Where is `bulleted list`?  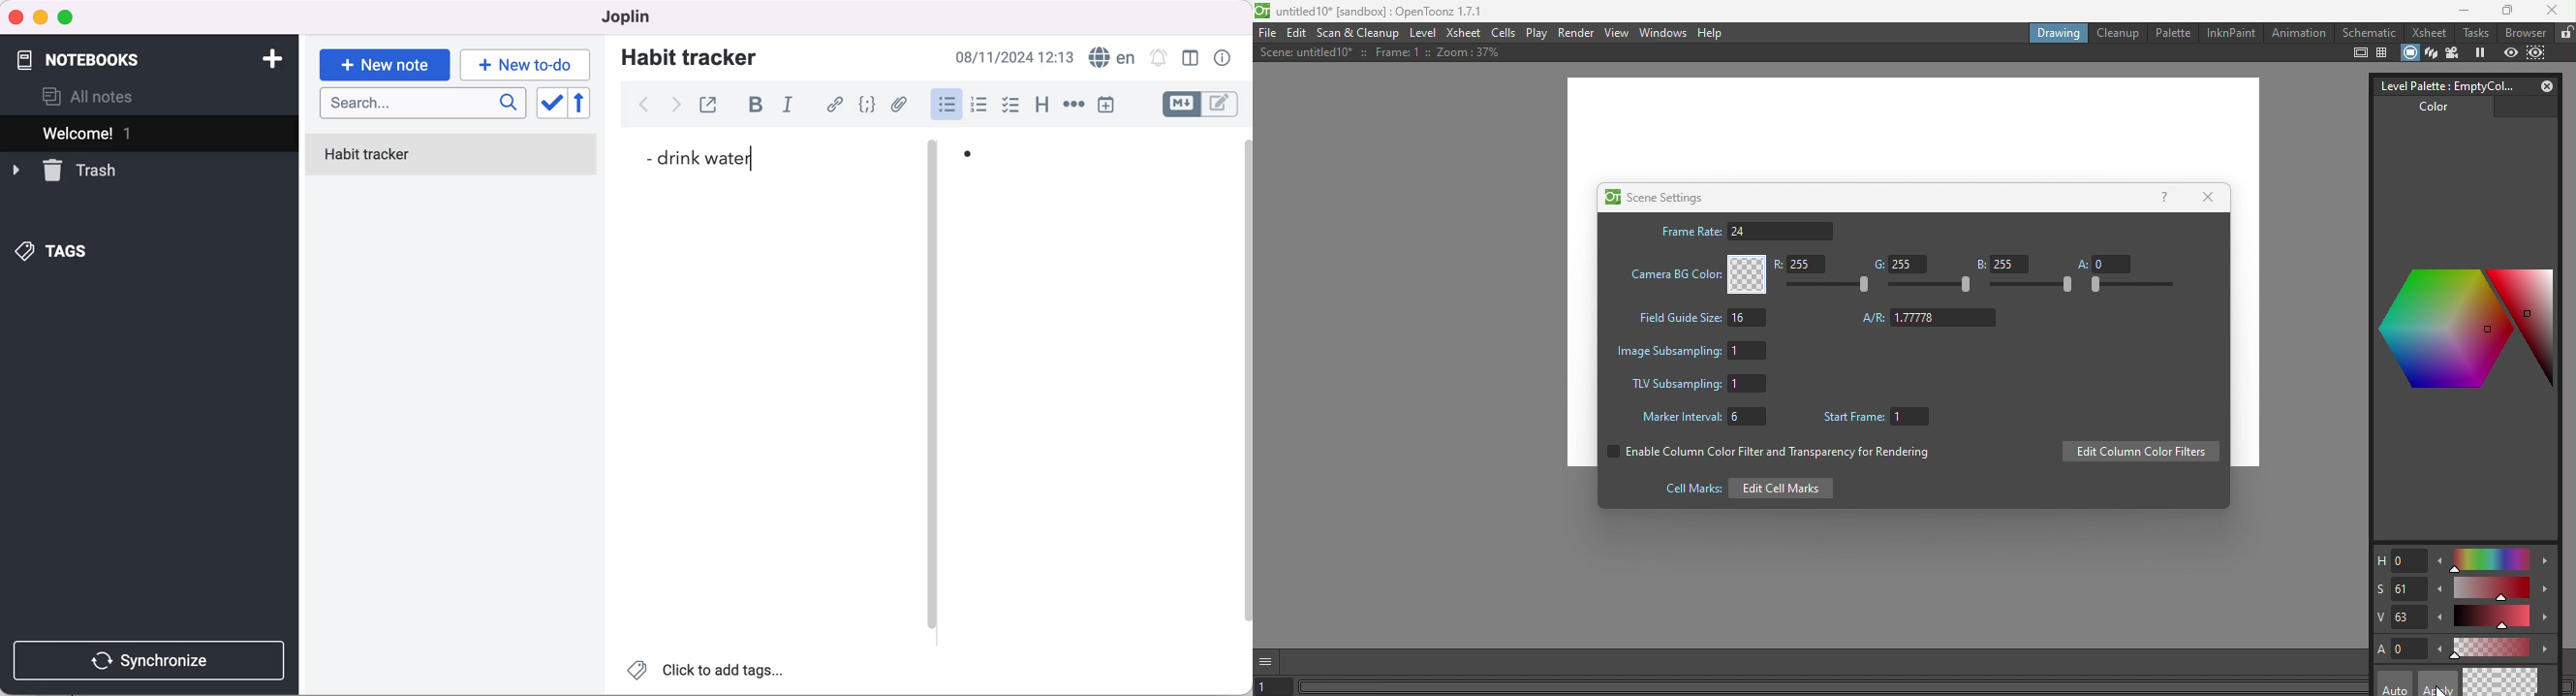 bulleted list is located at coordinates (947, 104).